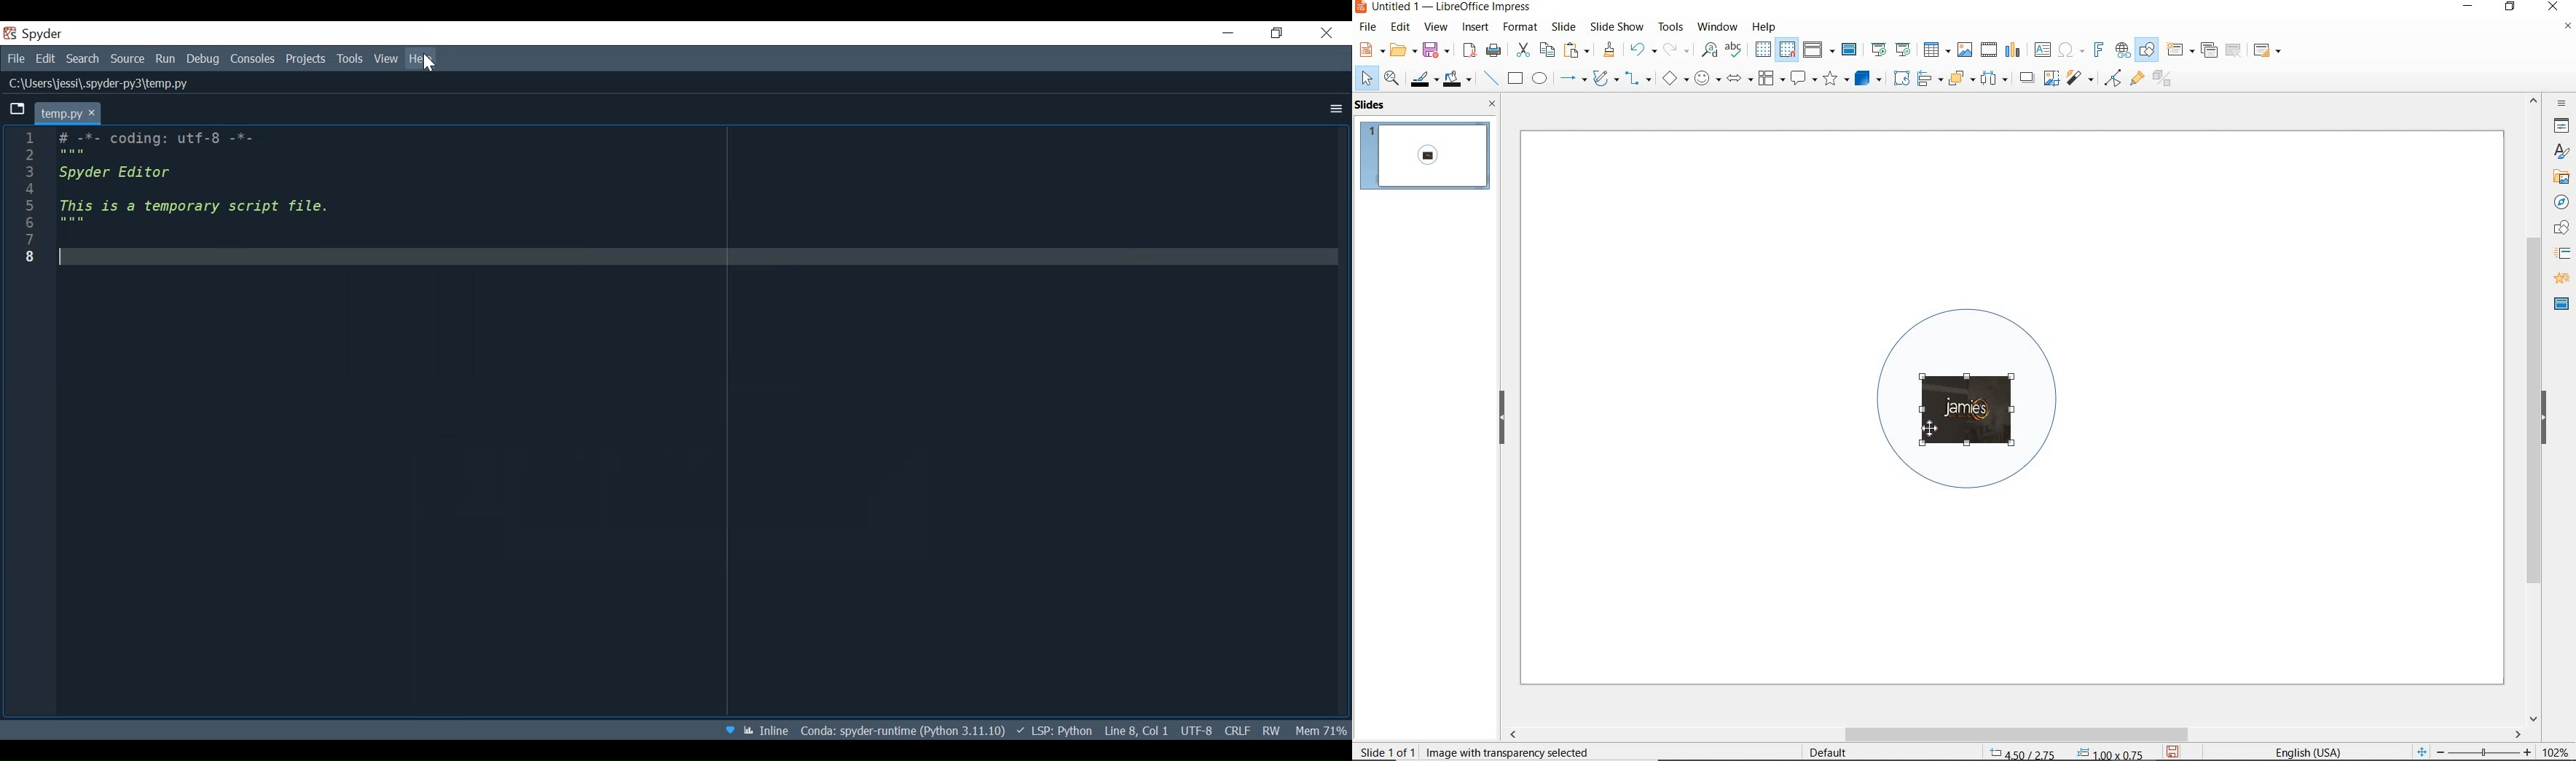  What do you see at coordinates (2534, 407) in the screenshot?
I see `scrollbar` at bounding box center [2534, 407].